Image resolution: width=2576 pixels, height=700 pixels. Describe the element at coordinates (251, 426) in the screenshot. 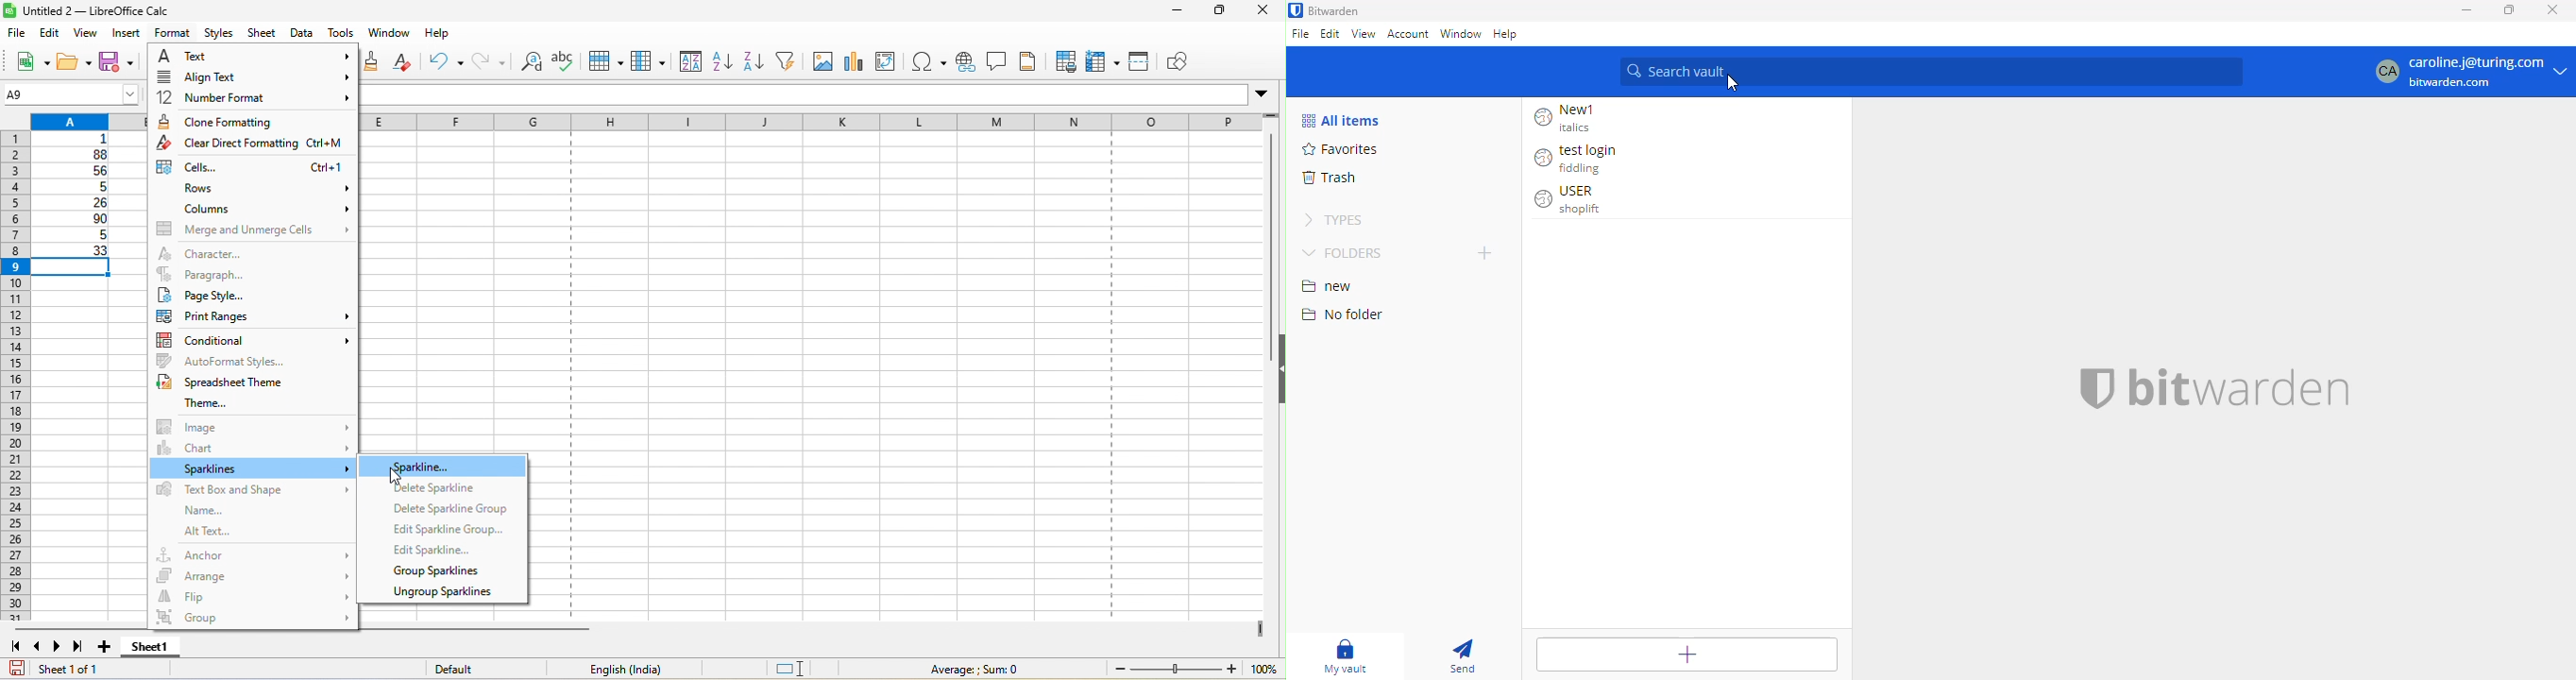

I see `image` at that location.